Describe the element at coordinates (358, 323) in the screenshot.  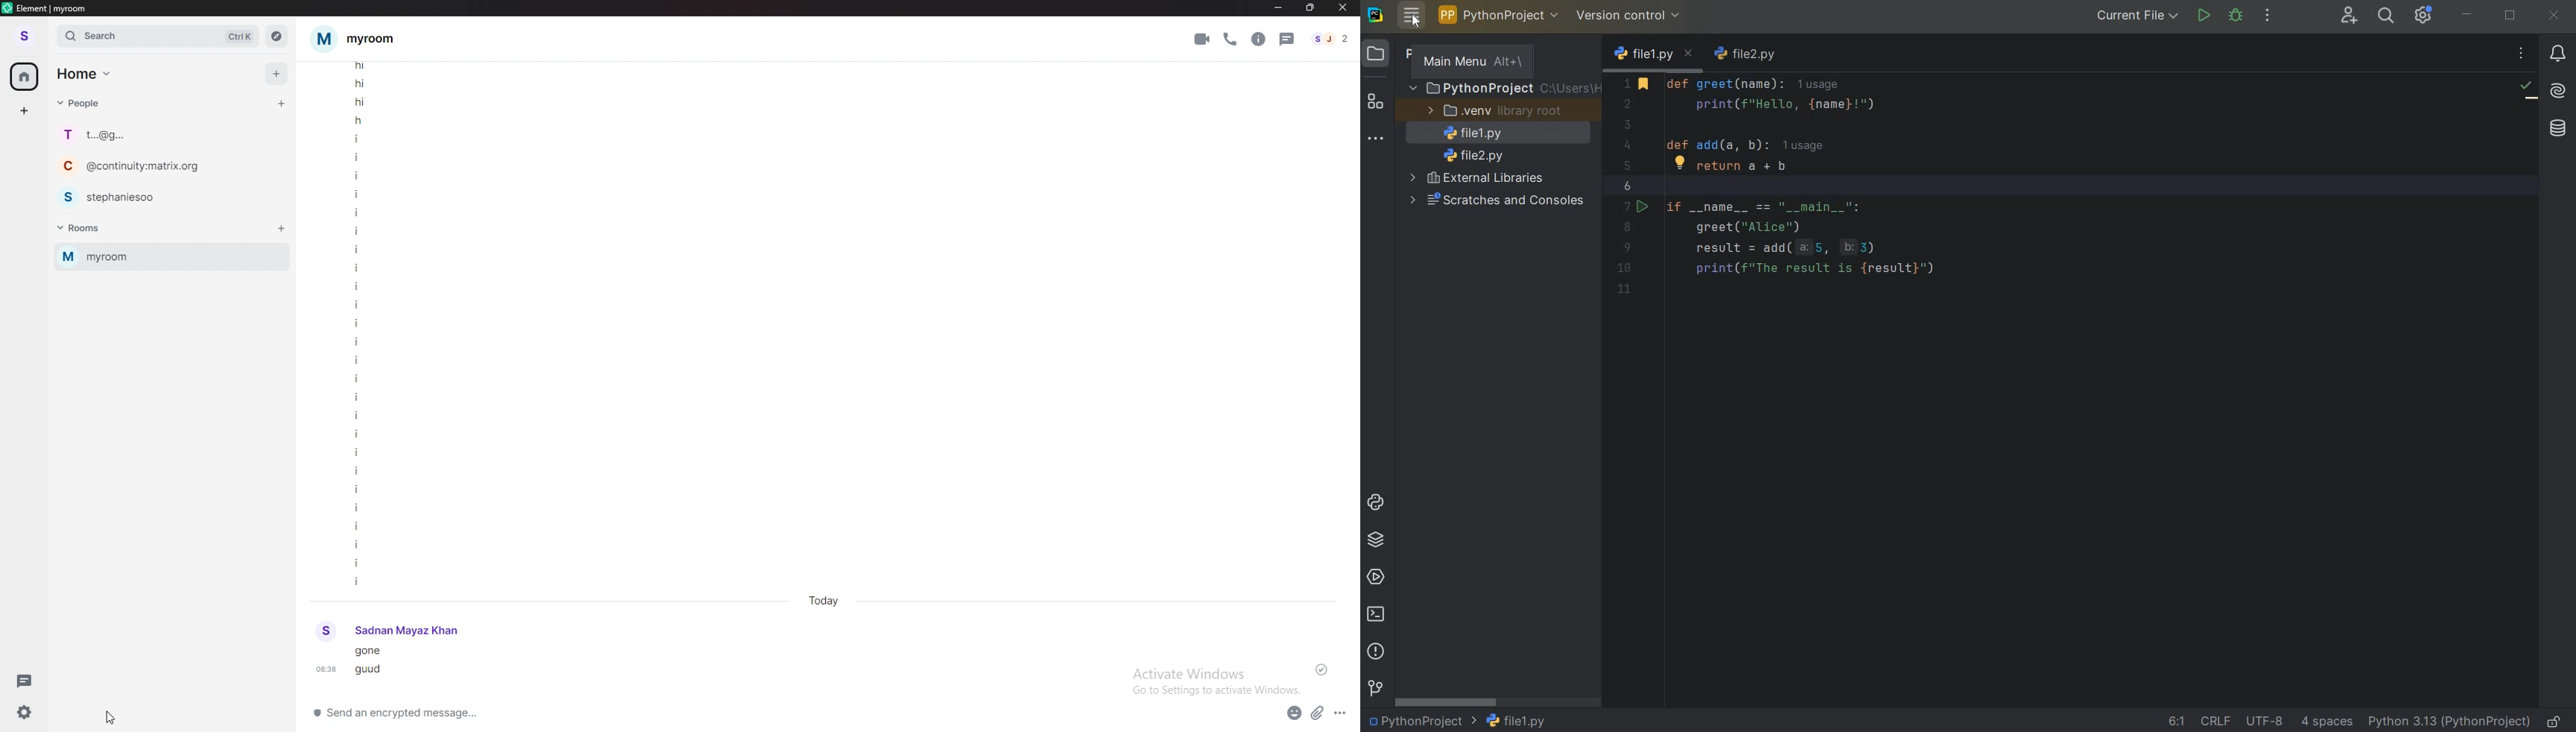
I see `texts` at that location.